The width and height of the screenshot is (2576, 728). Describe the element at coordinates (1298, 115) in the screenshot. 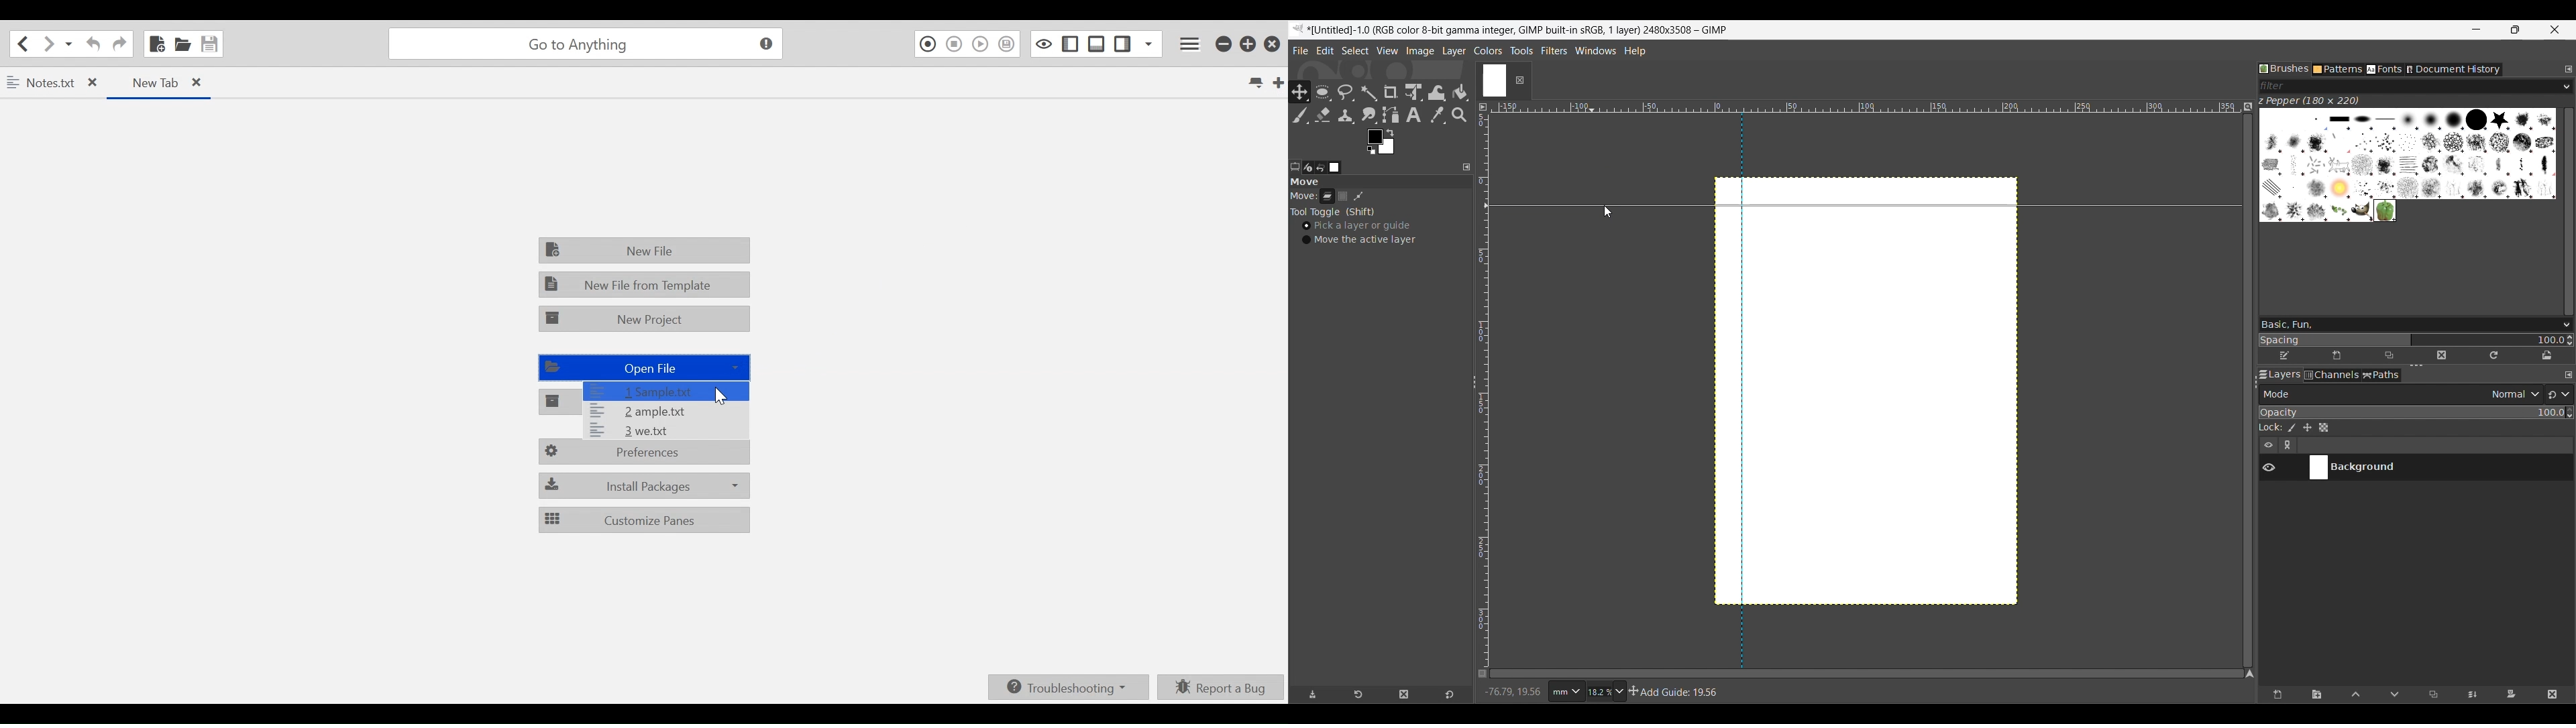

I see `Paintbrush tool` at that location.